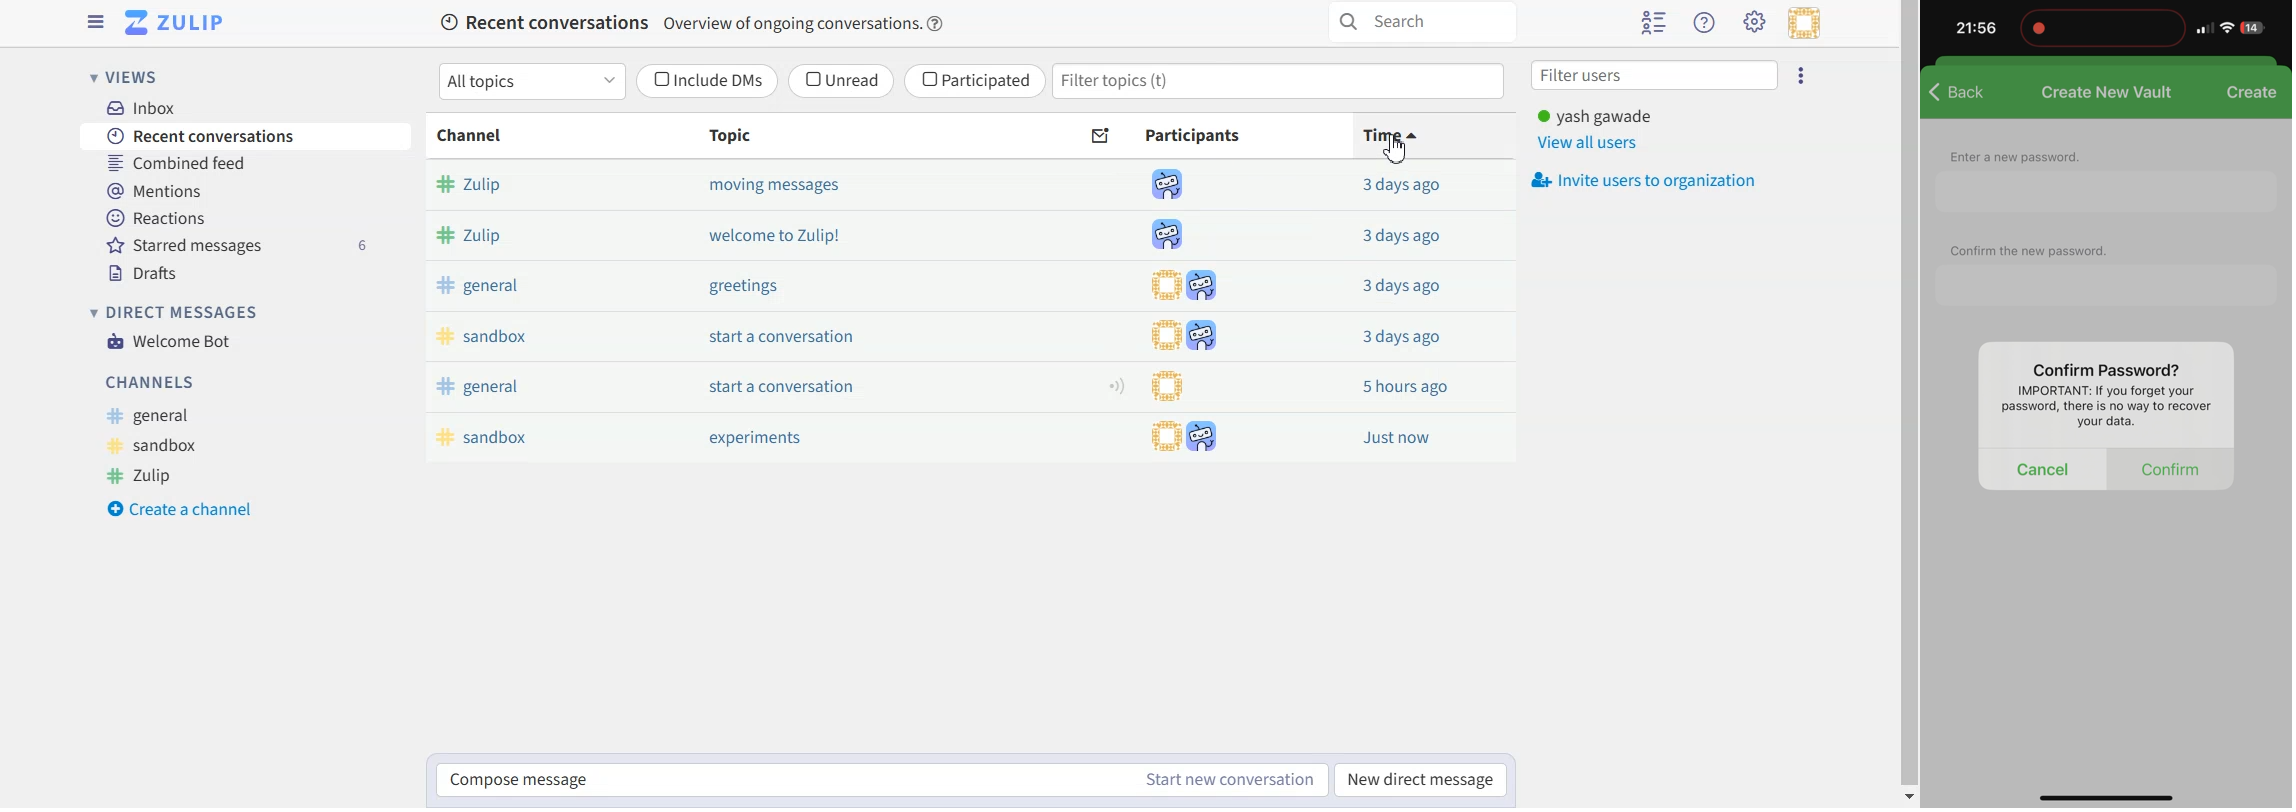 This screenshot has width=2296, height=812. Describe the element at coordinates (1215, 136) in the screenshot. I see `Participants` at that location.